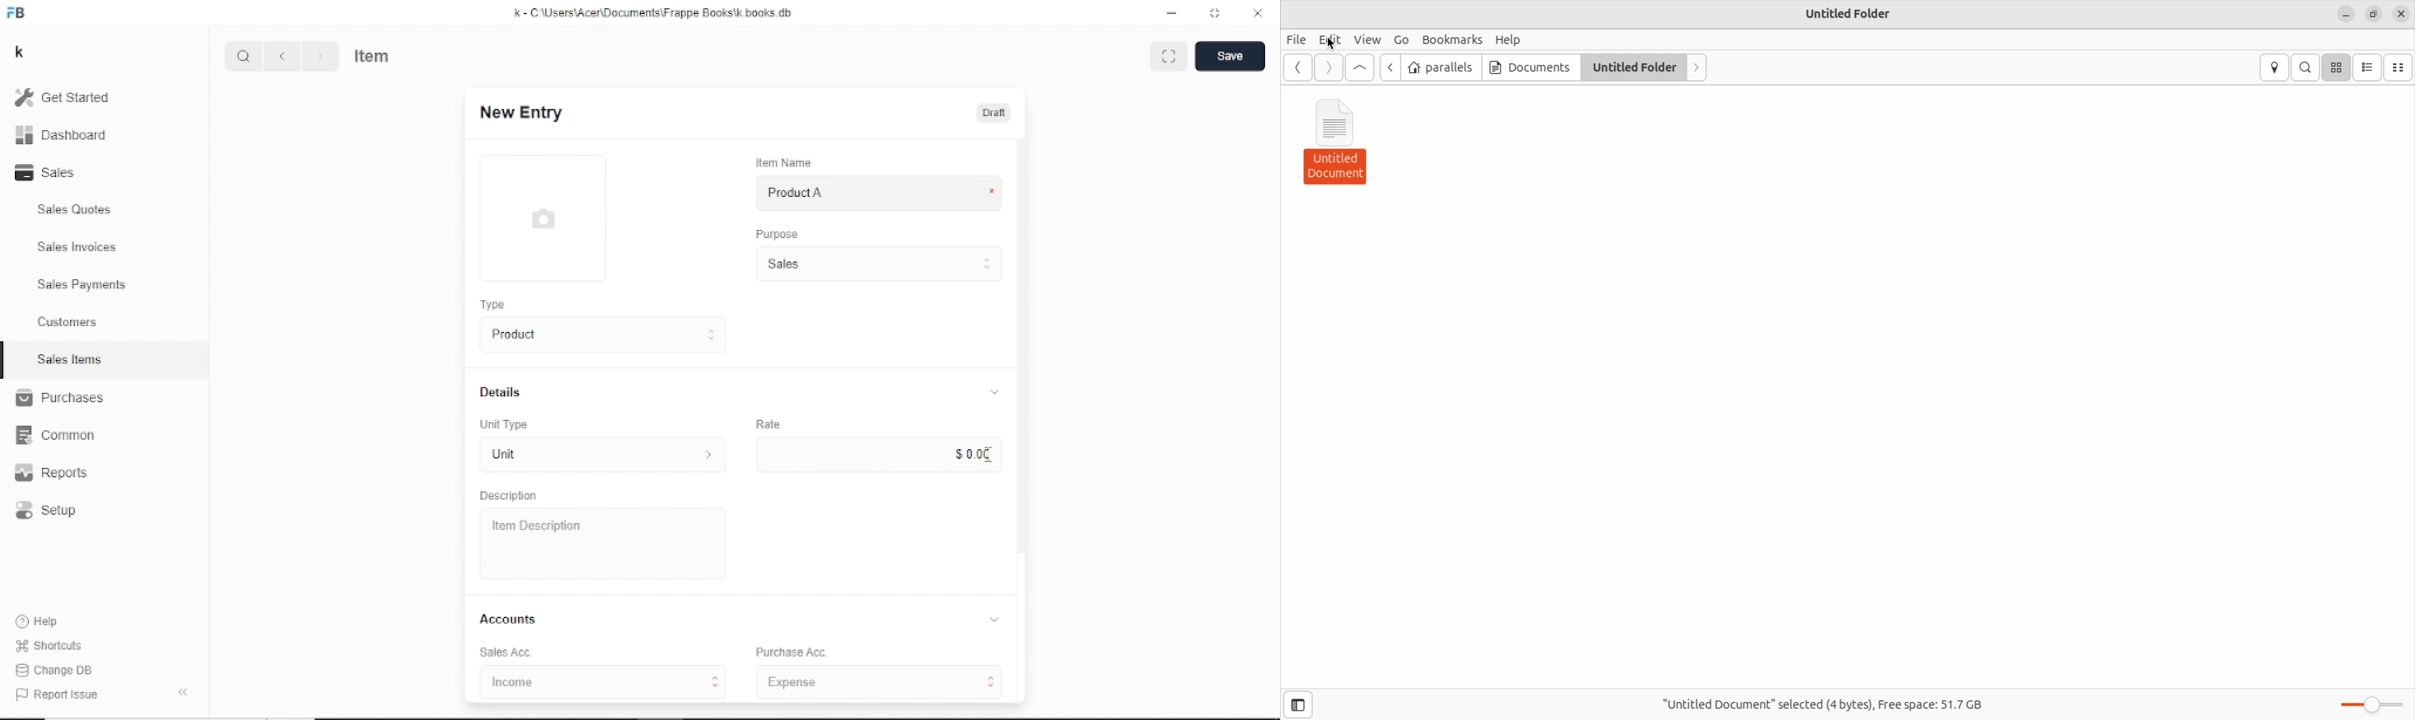 Image resolution: width=2436 pixels, height=728 pixels. Describe the element at coordinates (51, 172) in the screenshot. I see `Sales` at that location.